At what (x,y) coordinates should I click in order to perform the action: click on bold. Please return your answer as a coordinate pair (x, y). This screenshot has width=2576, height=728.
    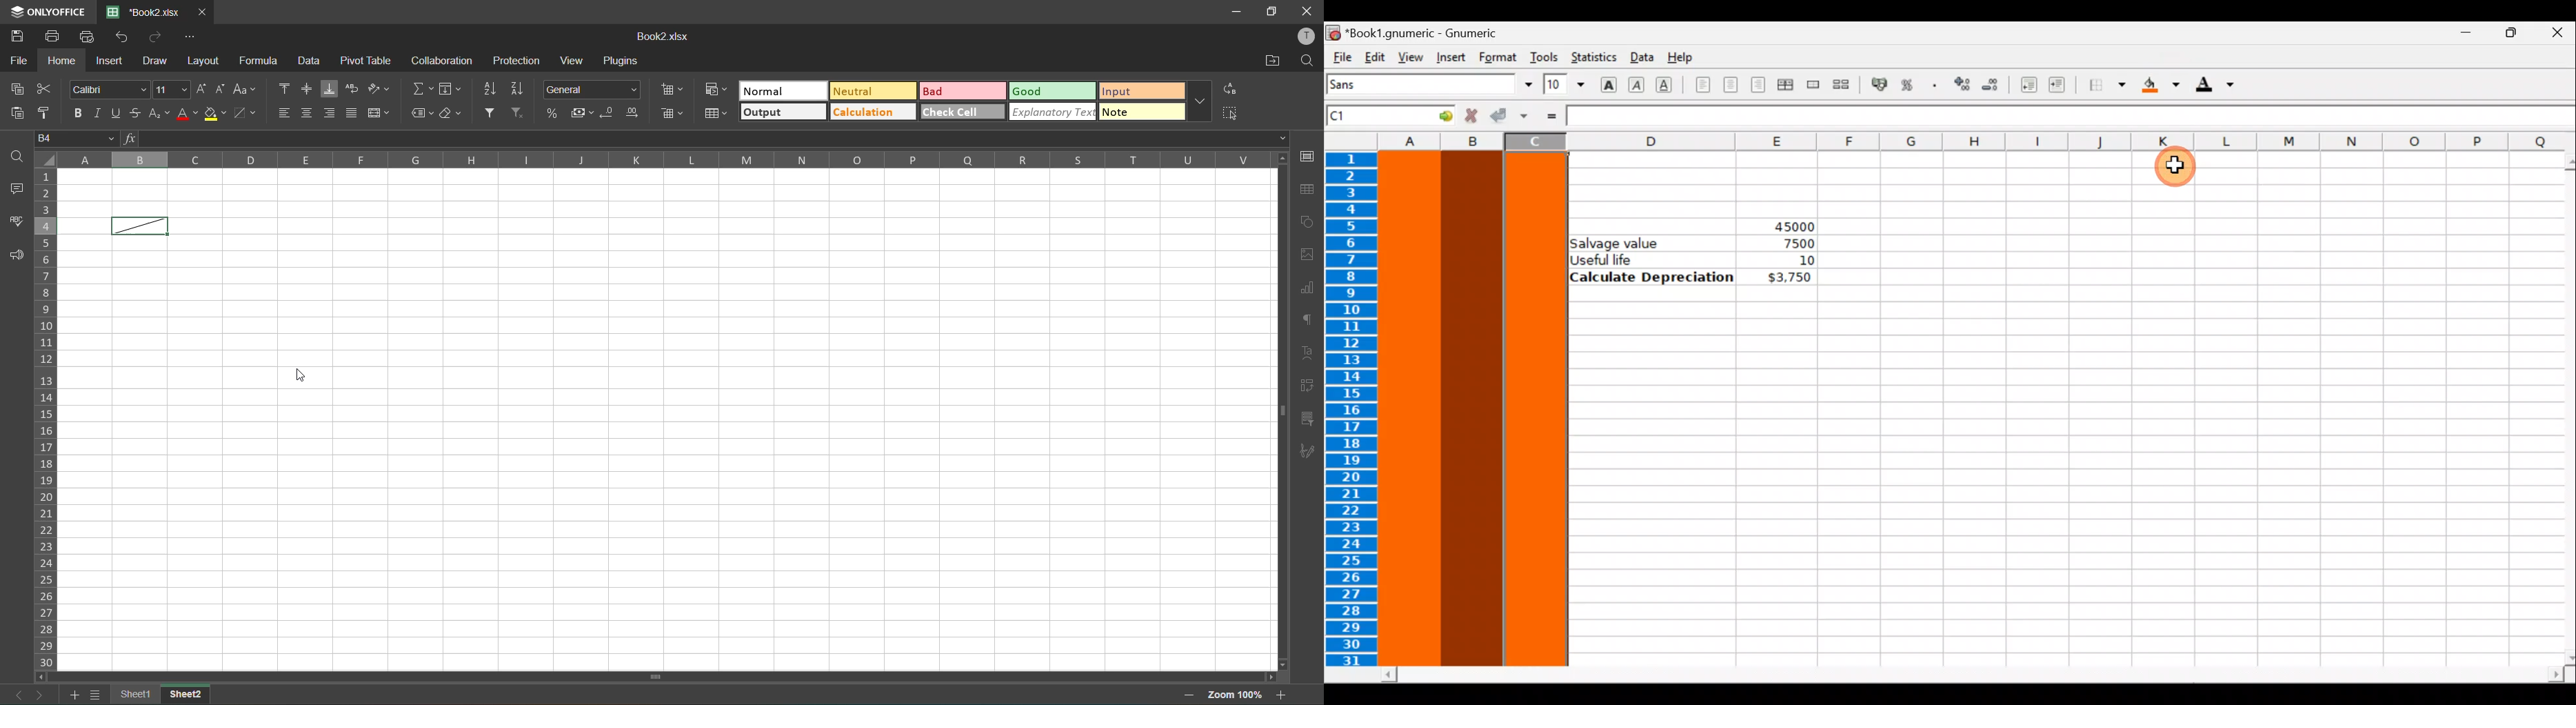
    Looking at the image, I should click on (78, 113).